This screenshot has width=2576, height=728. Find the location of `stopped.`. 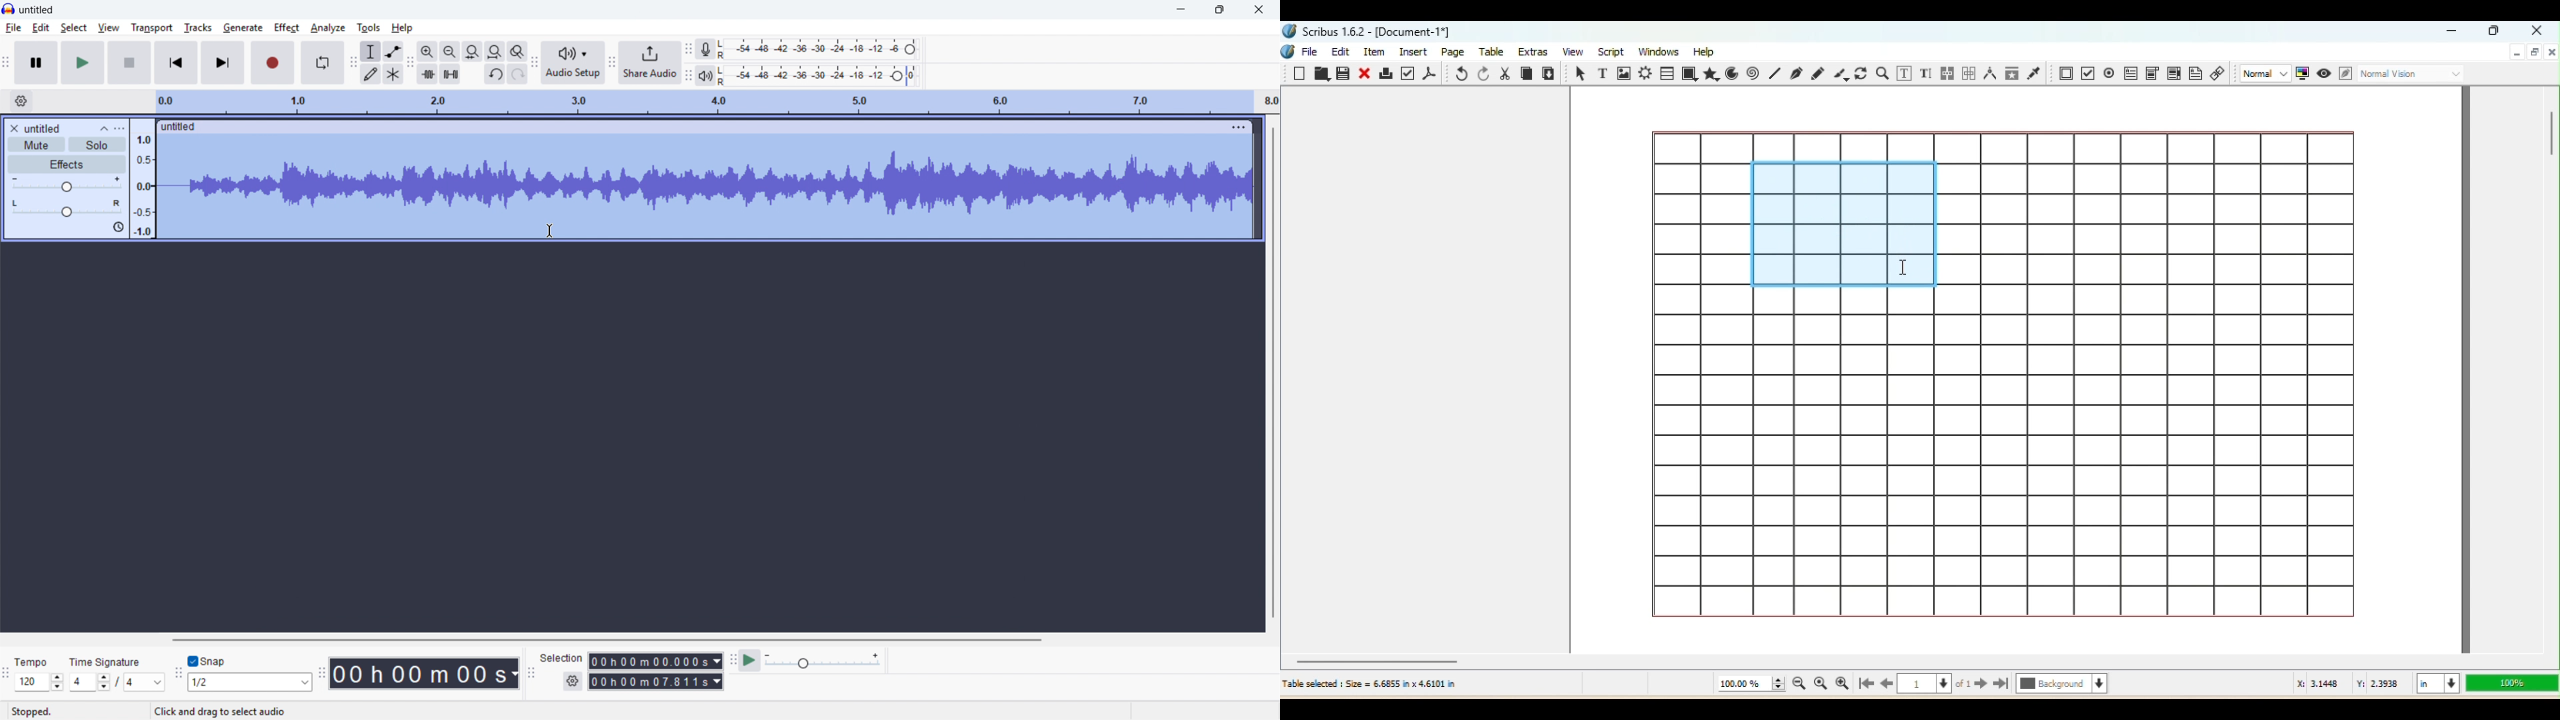

stopped. is located at coordinates (31, 712).